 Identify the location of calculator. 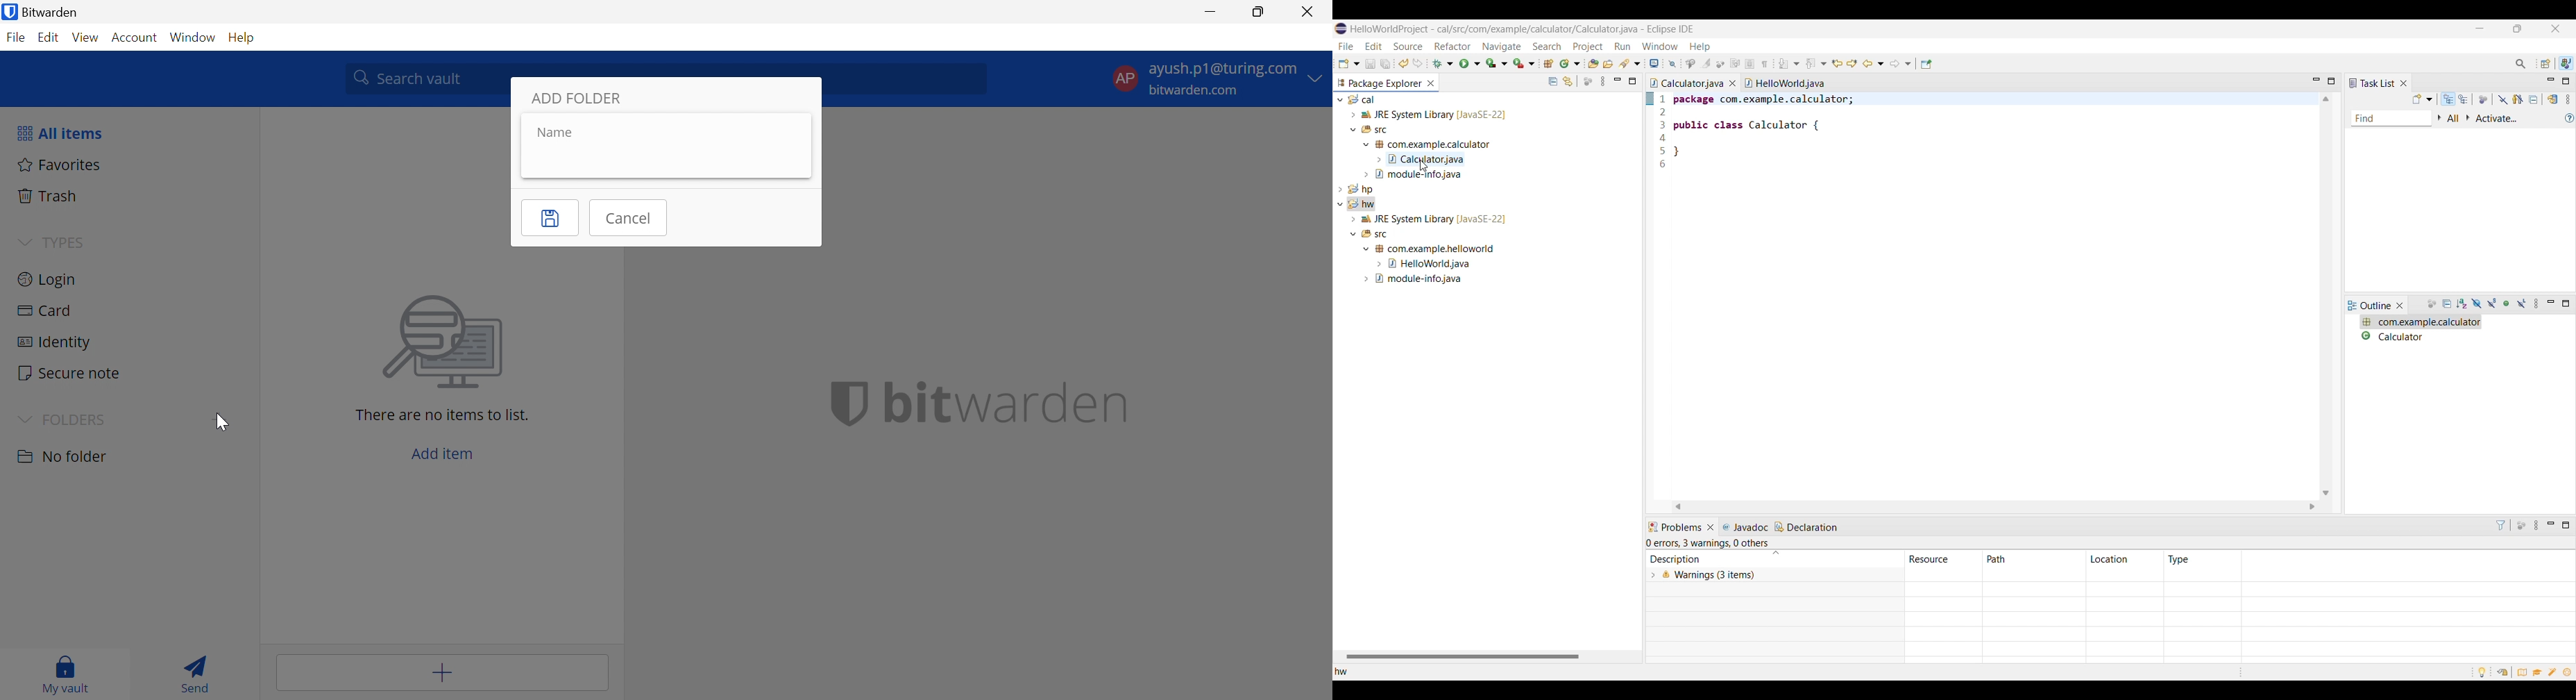
(2421, 336).